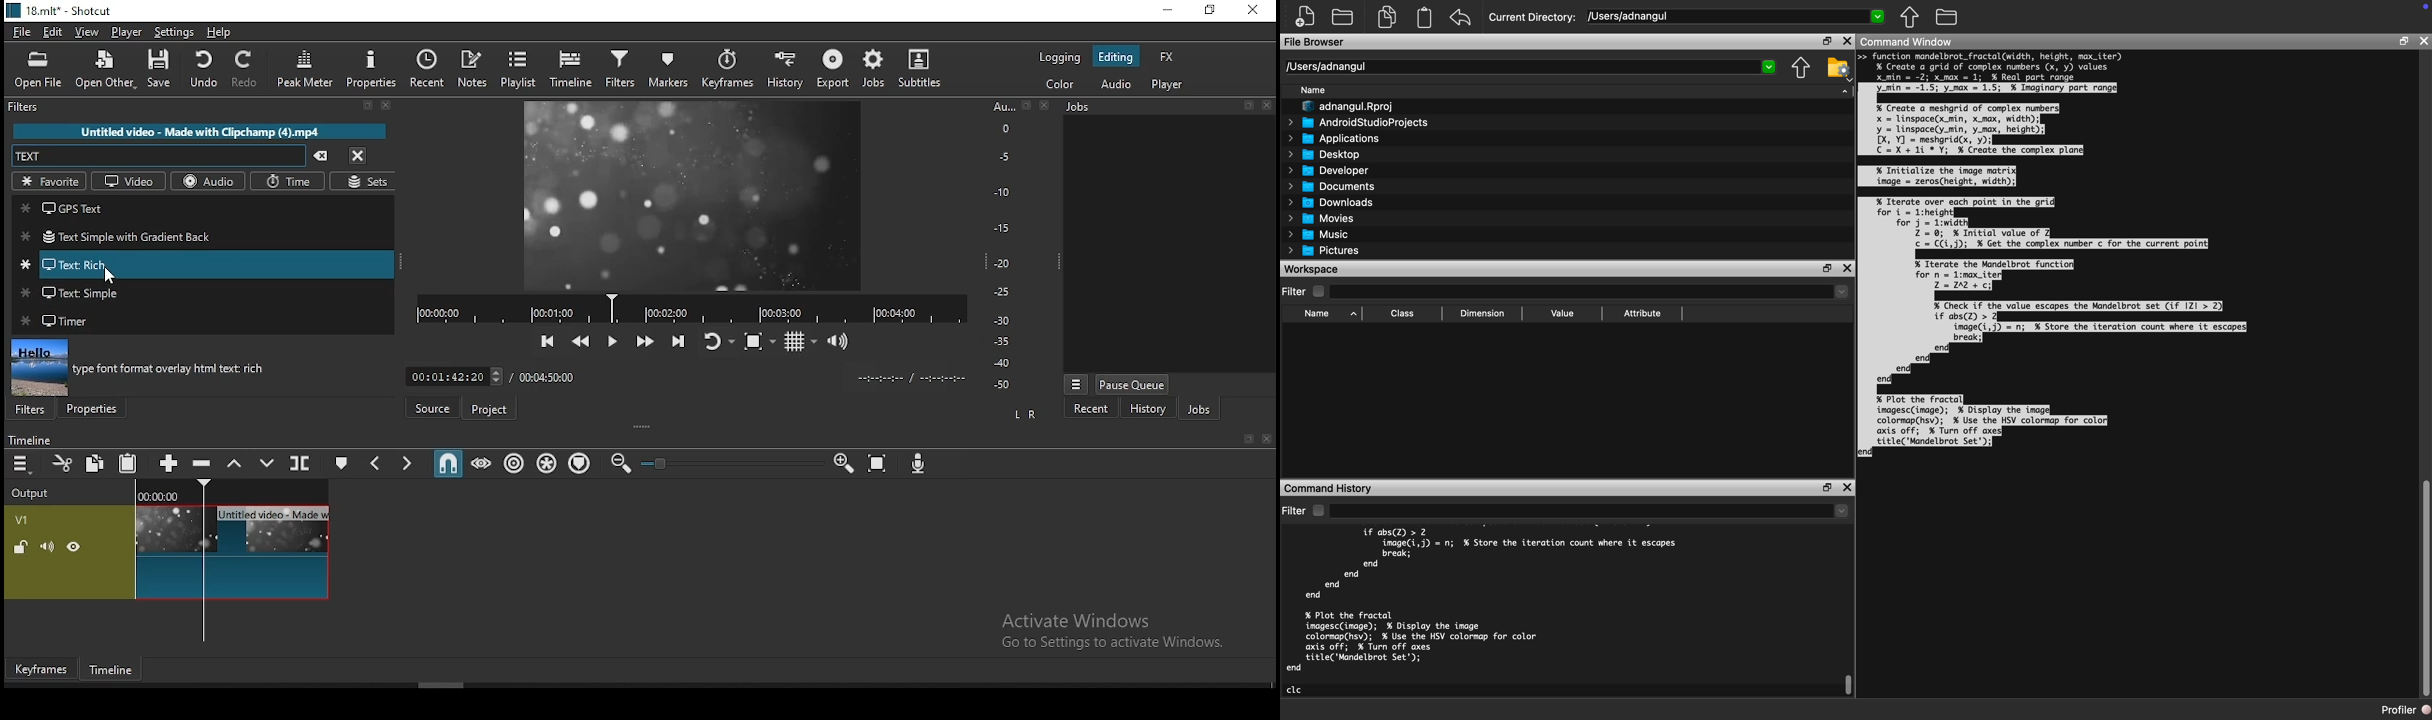 The image size is (2436, 728). Describe the element at coordinates (127, 32) in the screenshot. I see `player` at that location.